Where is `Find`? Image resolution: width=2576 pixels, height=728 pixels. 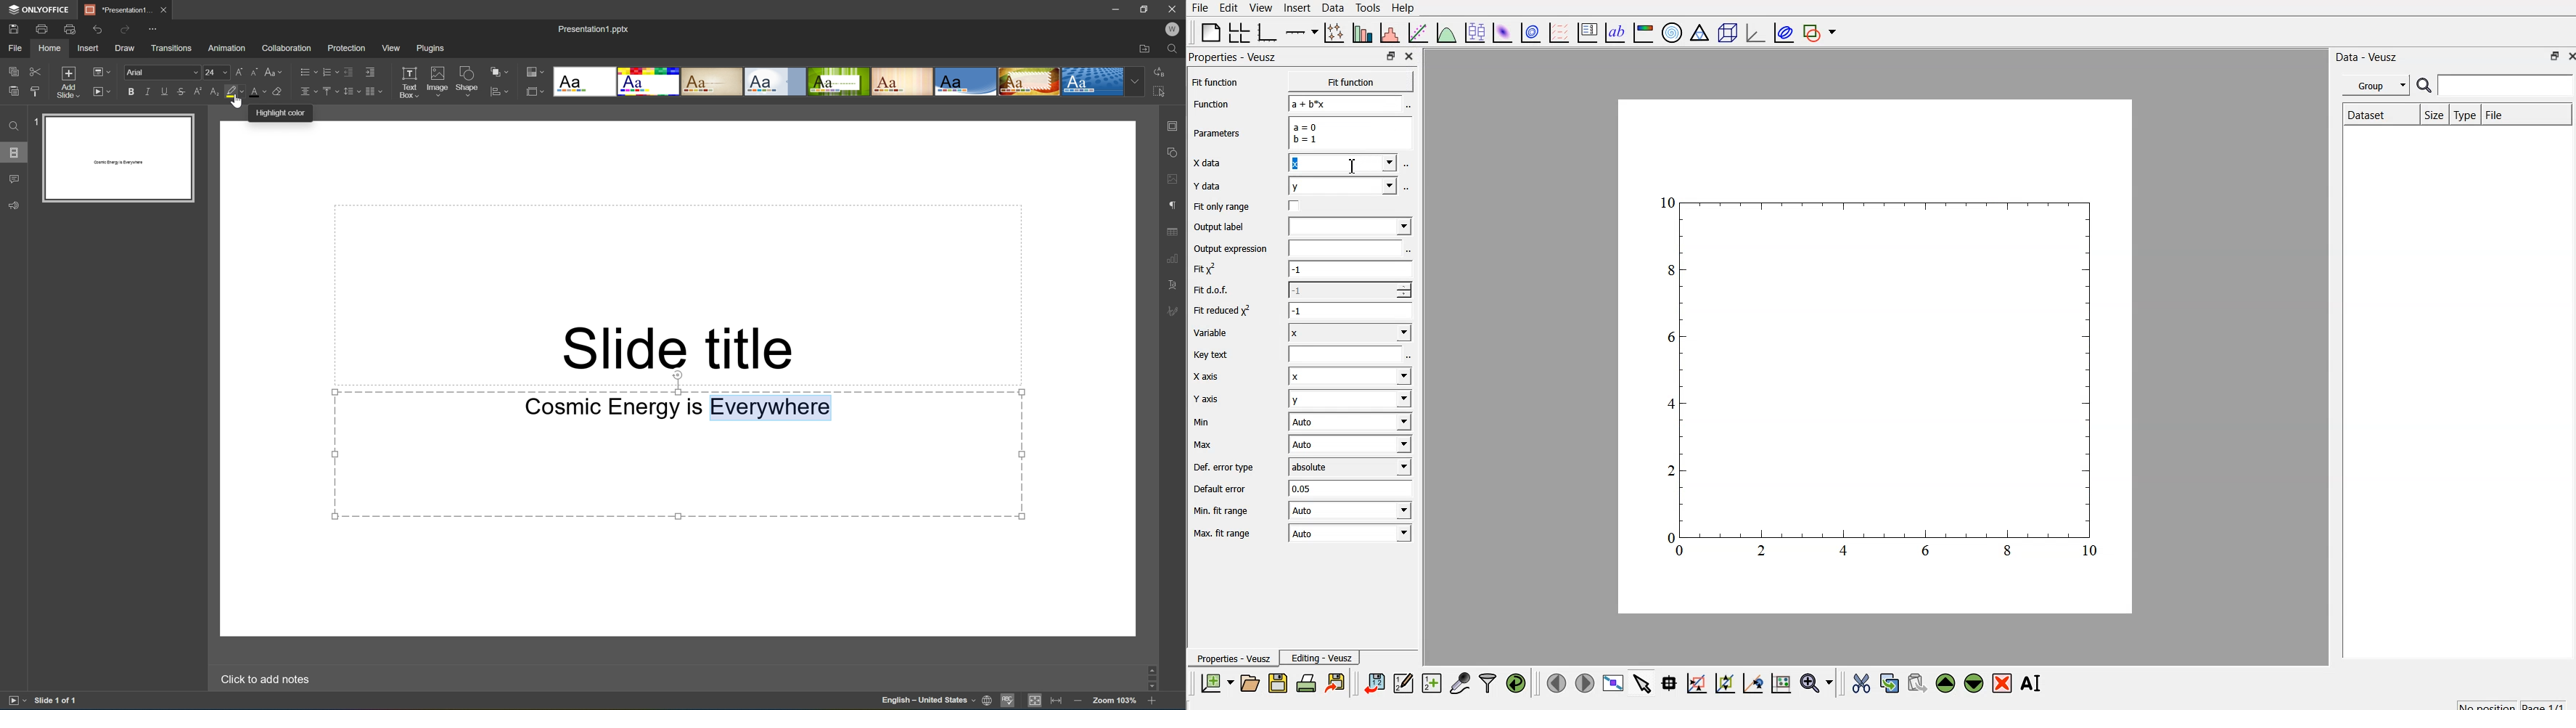
Find is located at coordinates (13, 127).